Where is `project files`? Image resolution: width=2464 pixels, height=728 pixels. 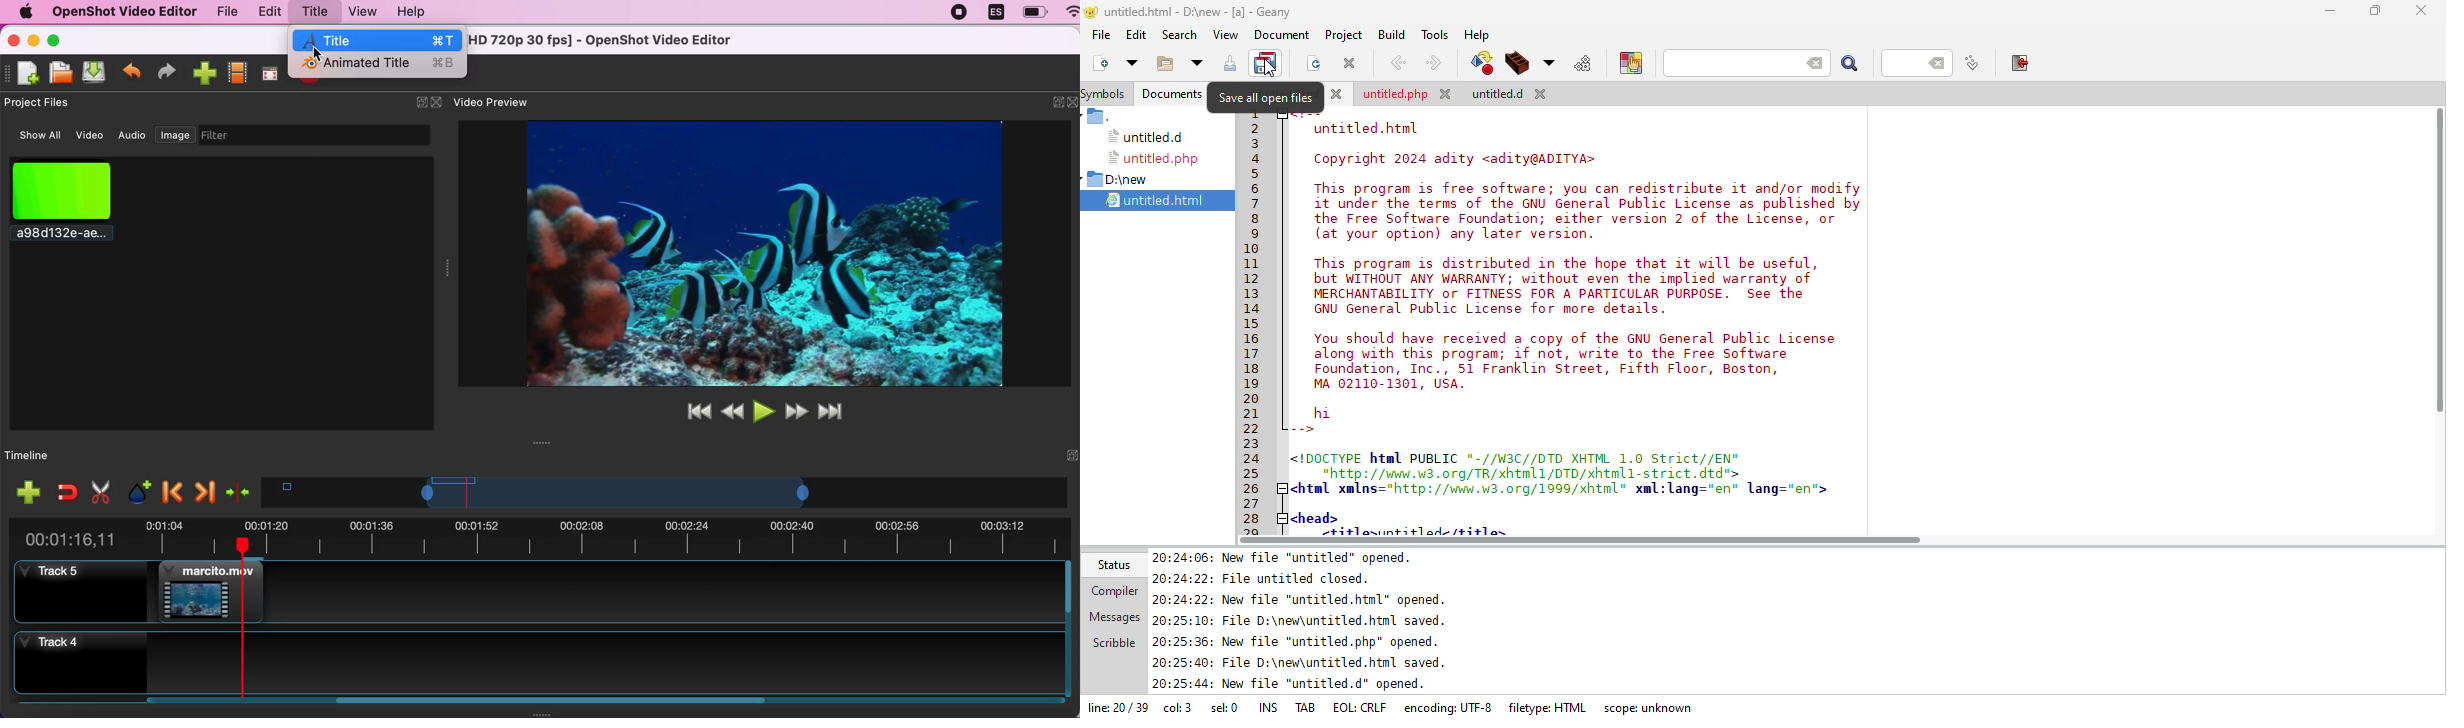
project files is located at coordinates (41, 103).